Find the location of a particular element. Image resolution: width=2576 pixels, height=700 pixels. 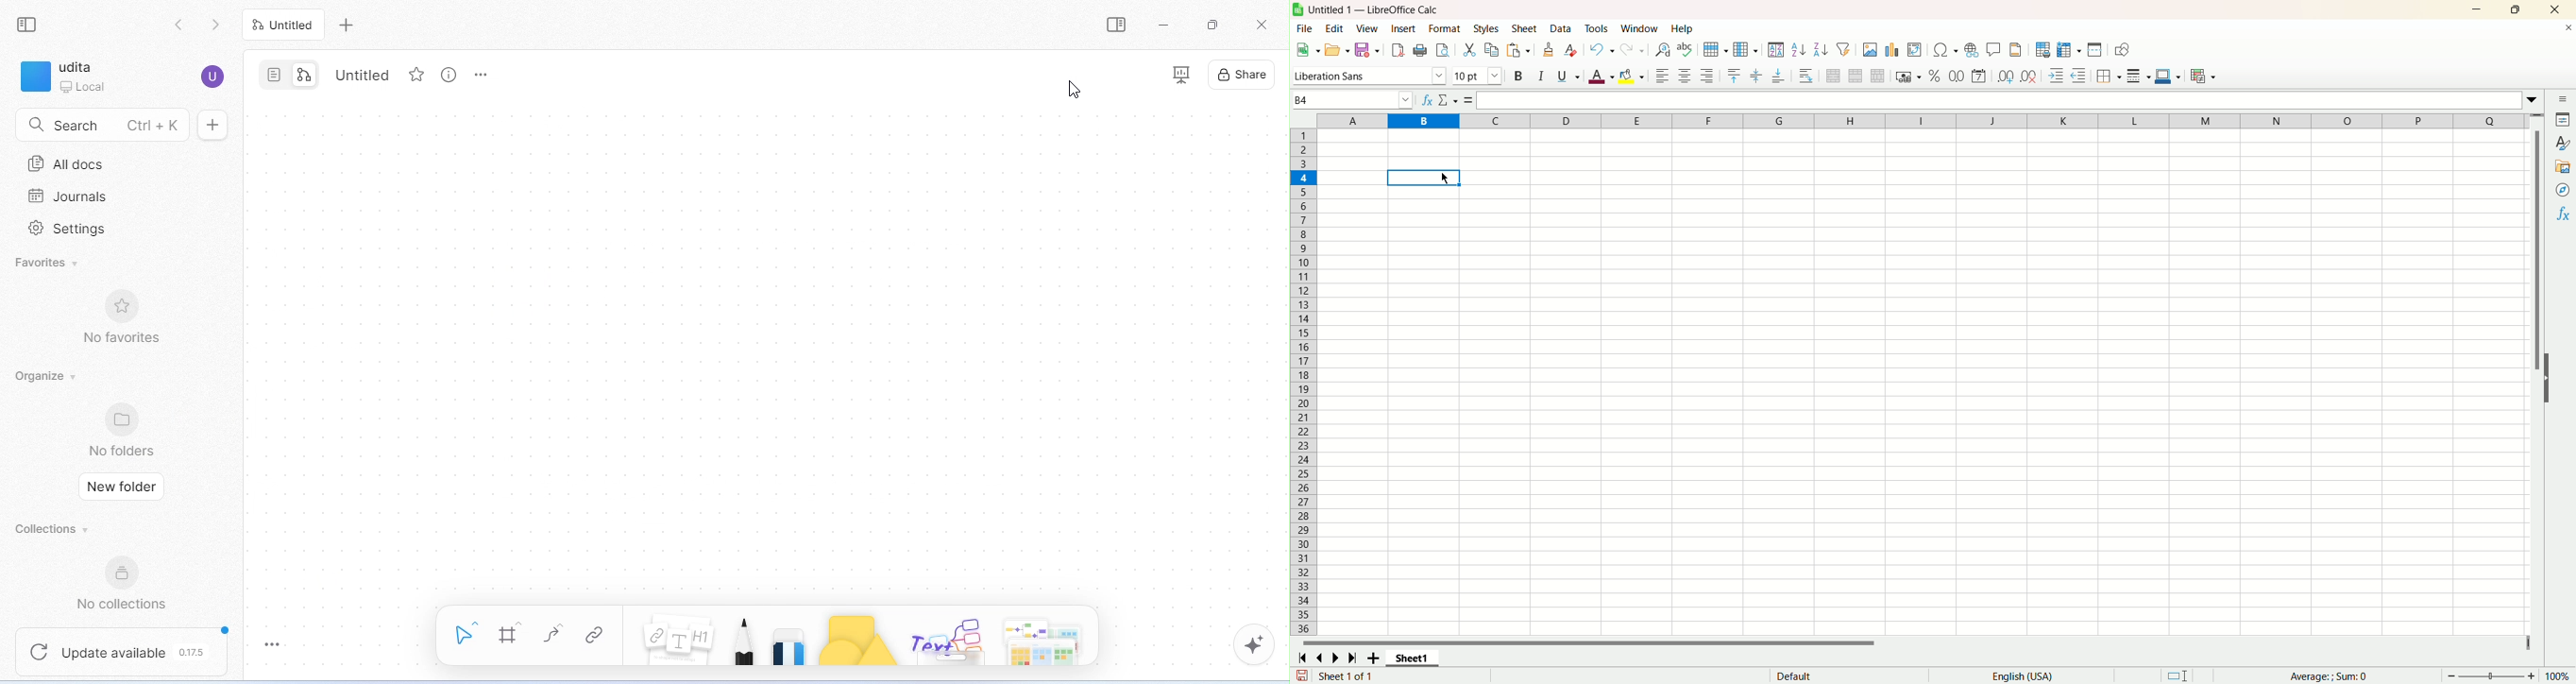

Collections is located at coordinates (42, 529).